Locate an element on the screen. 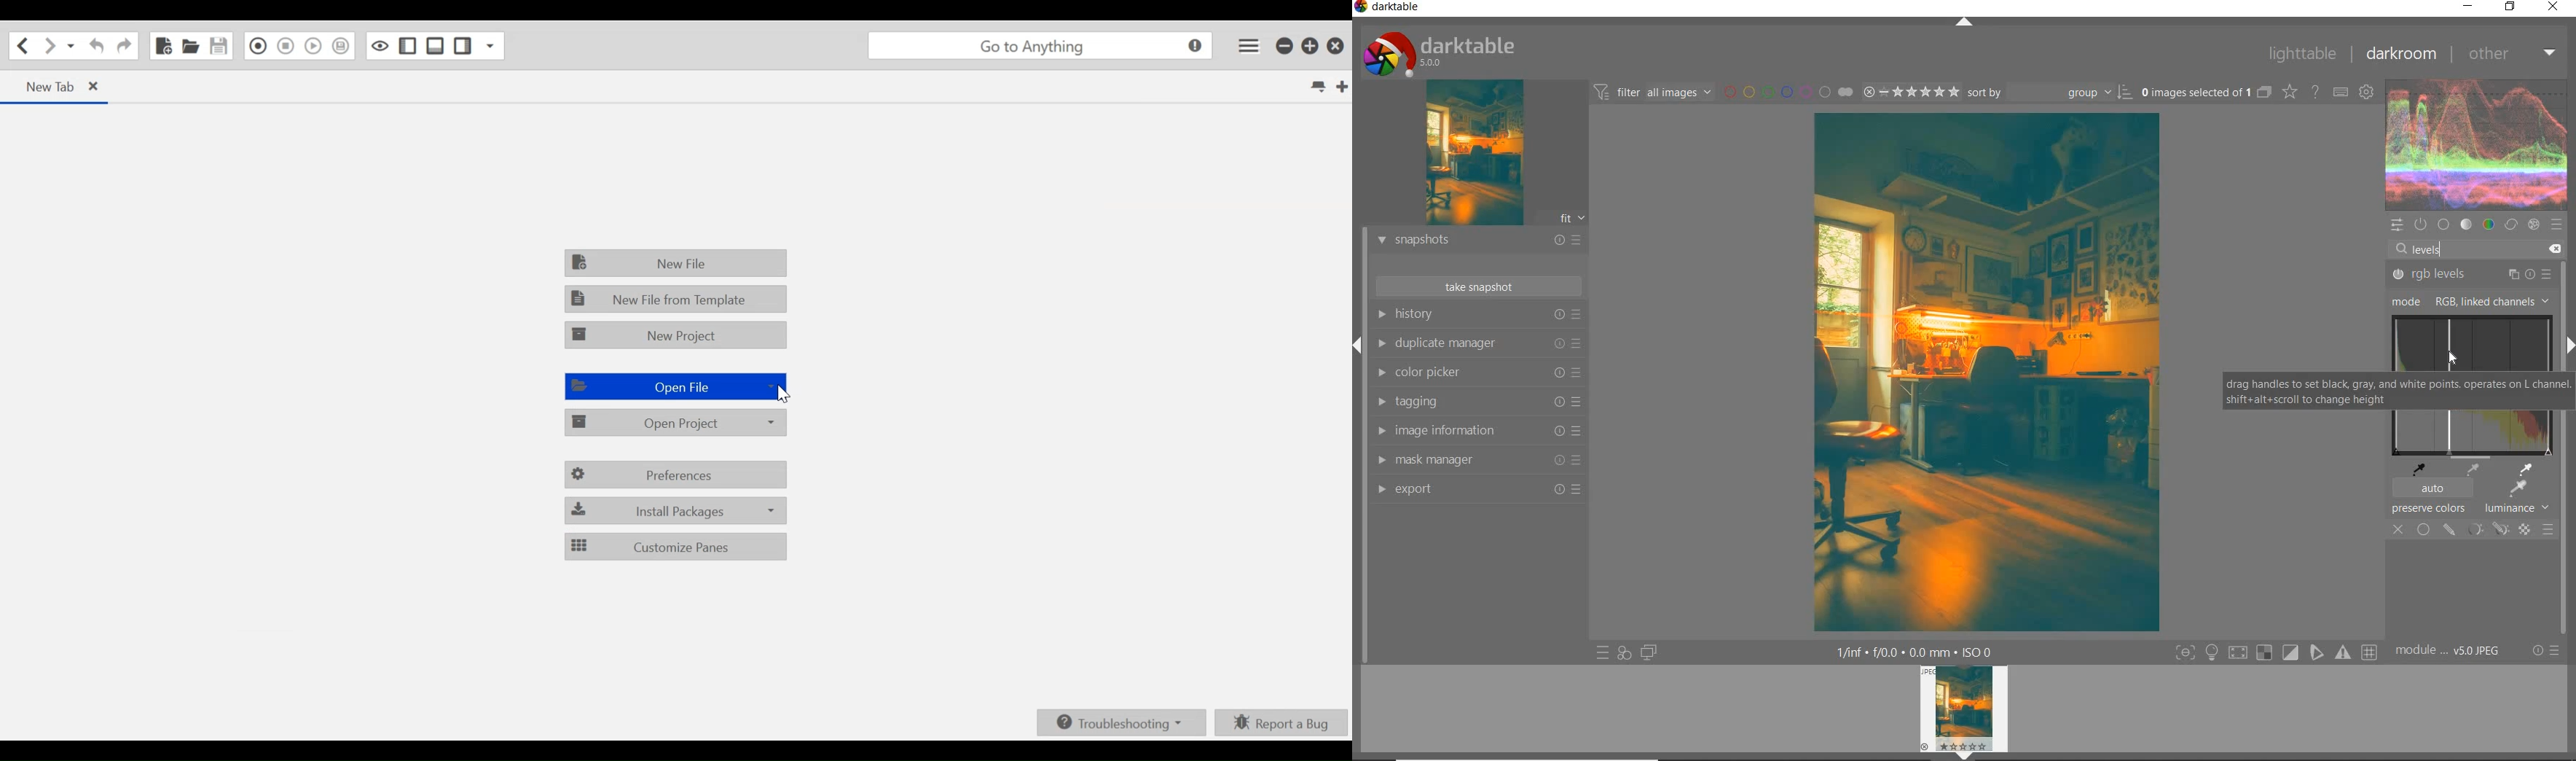 This screenshot has width=2576, height=784. take snapshot is located at coordinates (1480, 286).